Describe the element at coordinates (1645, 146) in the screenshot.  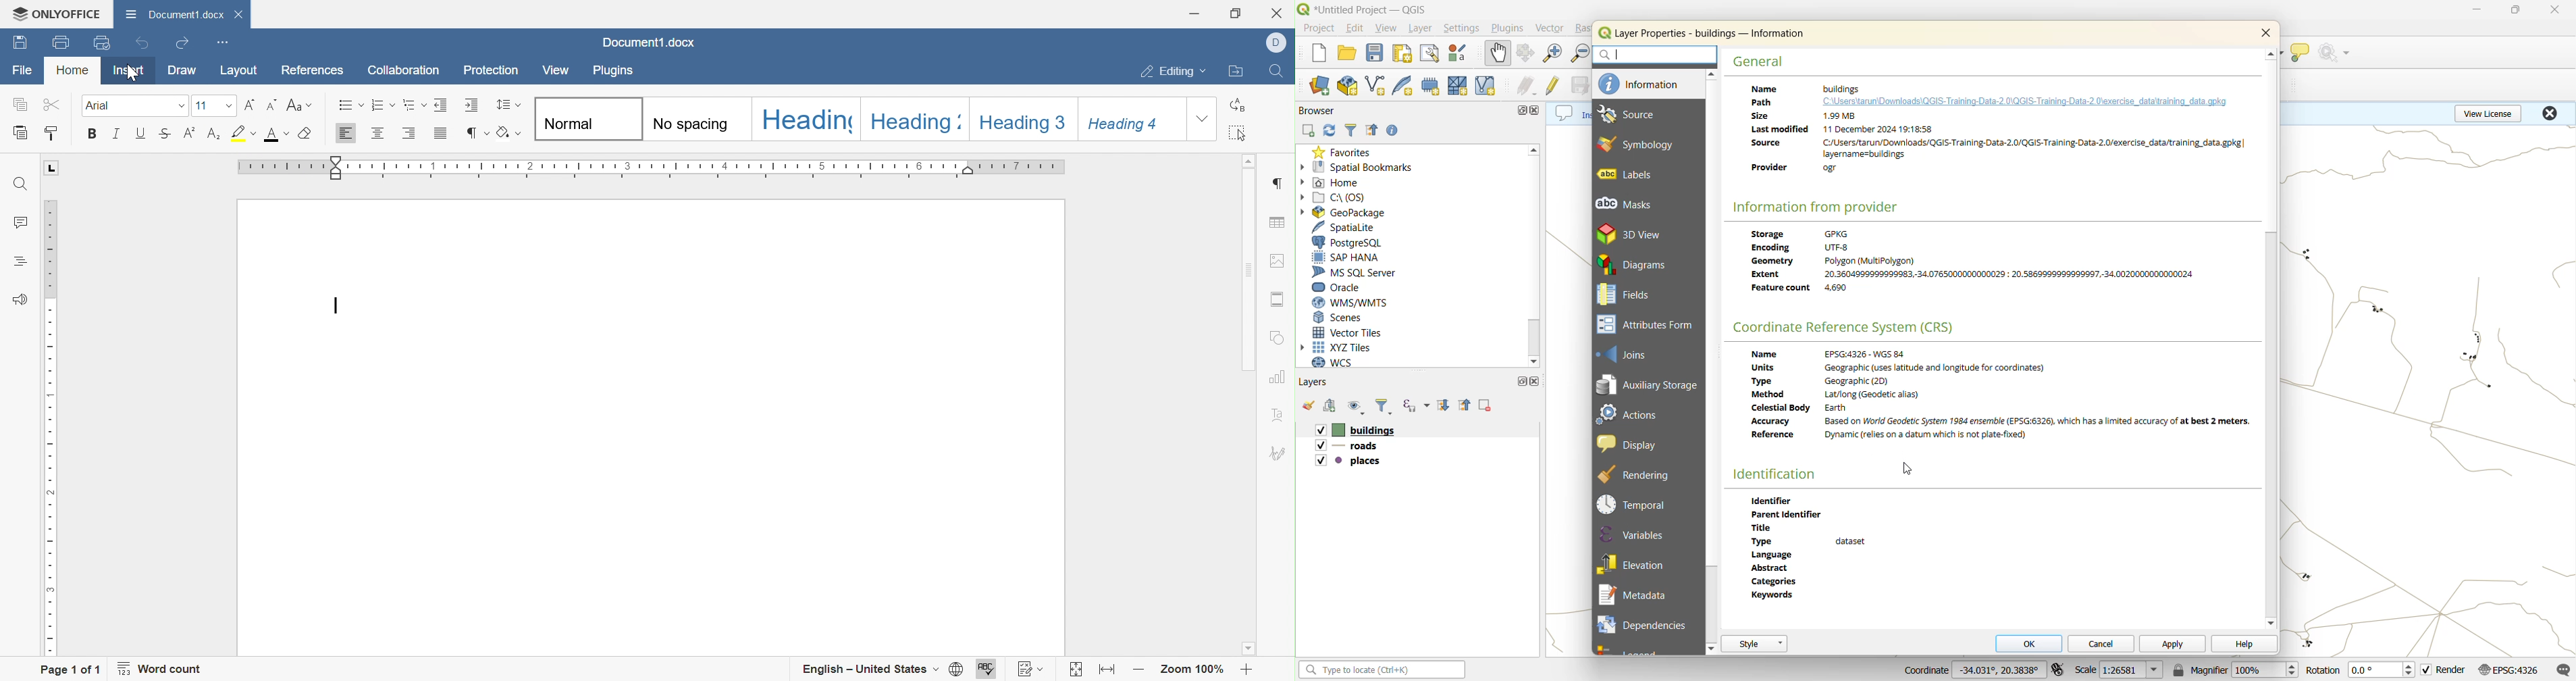
I see `symbology` at that location.